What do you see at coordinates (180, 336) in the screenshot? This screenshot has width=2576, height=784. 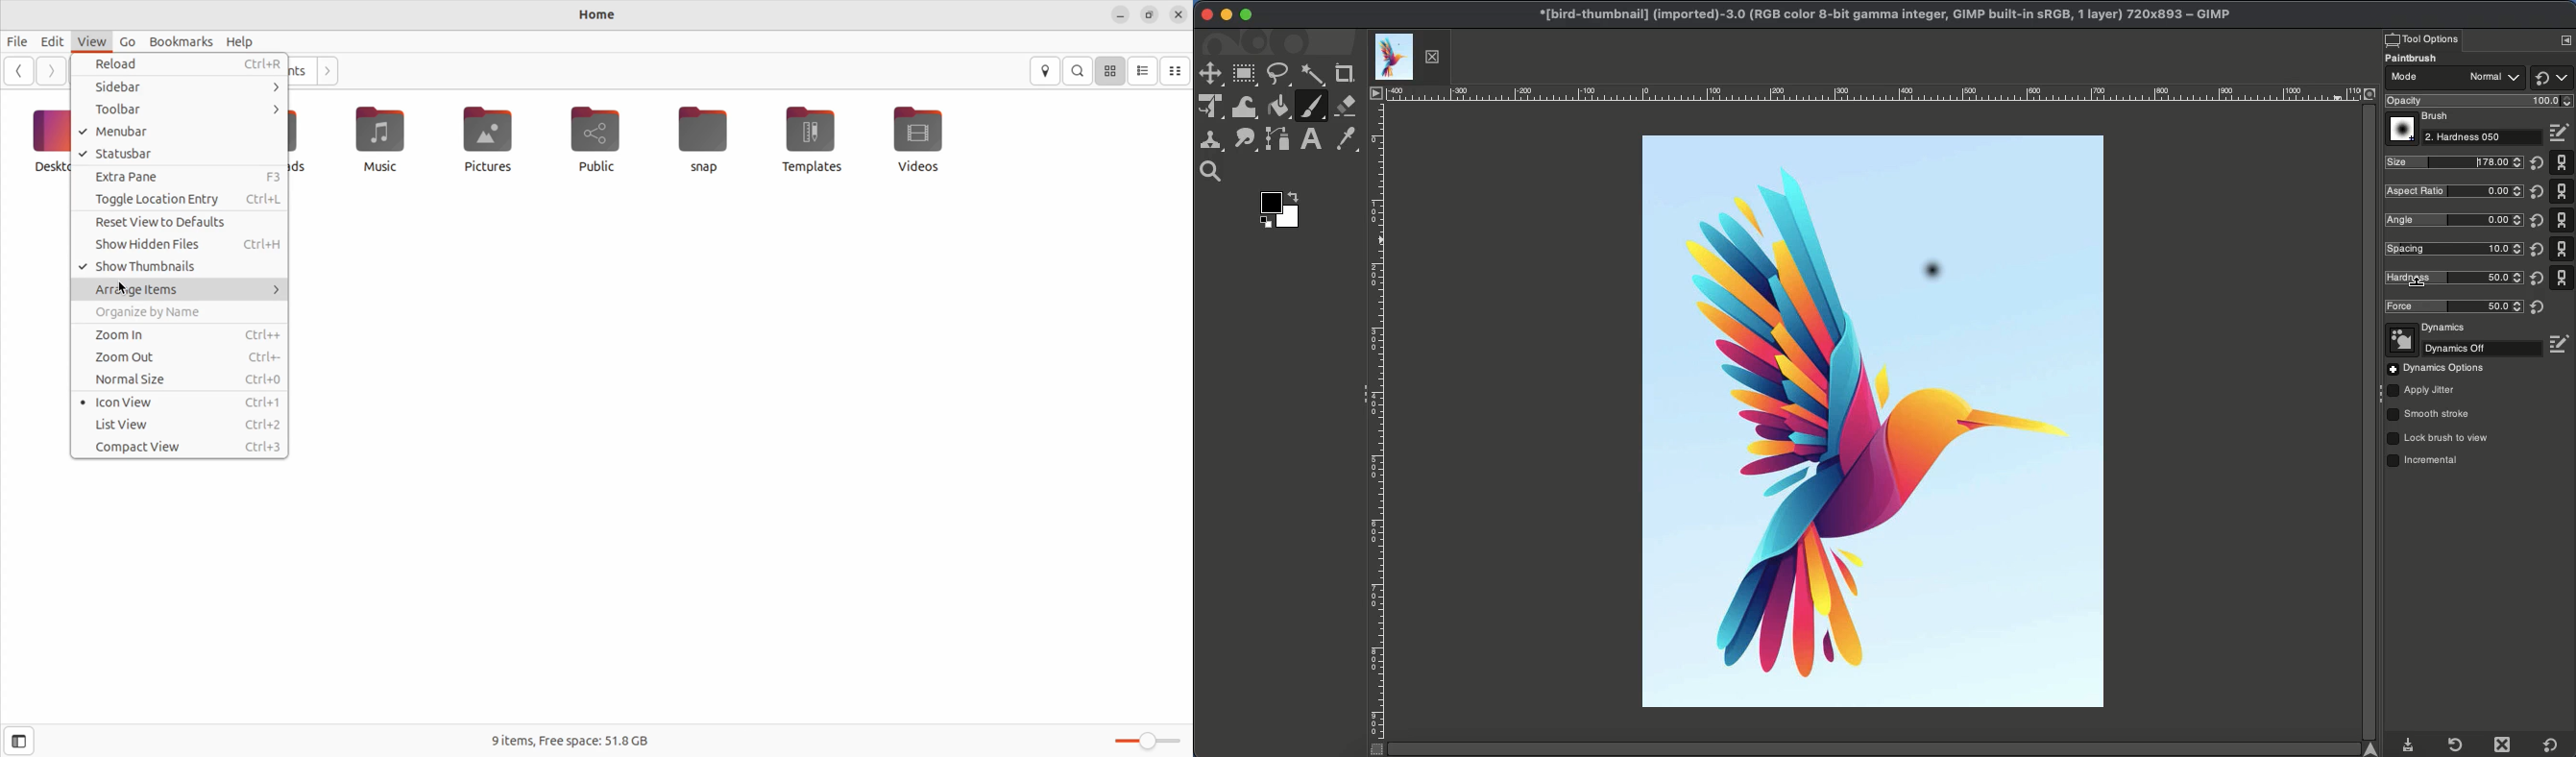 I see `zoom in ` at bounding box center [180, 336].